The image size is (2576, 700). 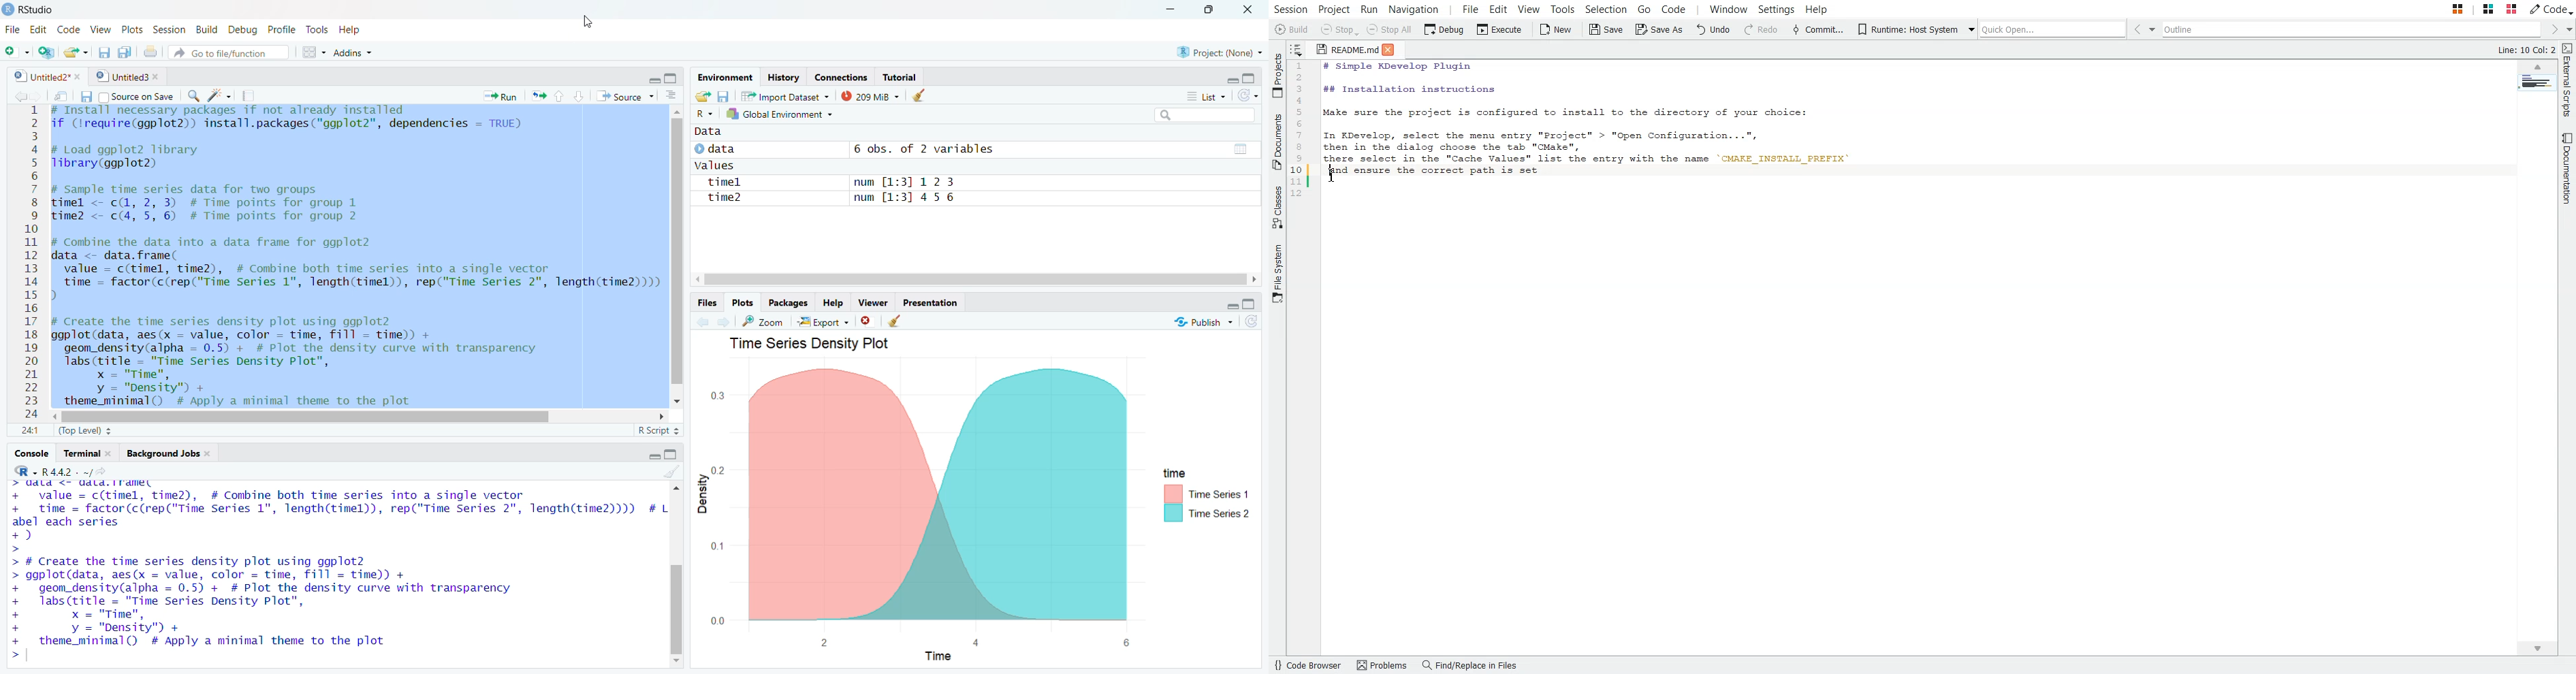 I want to click on down, so click(x=579, y=96).